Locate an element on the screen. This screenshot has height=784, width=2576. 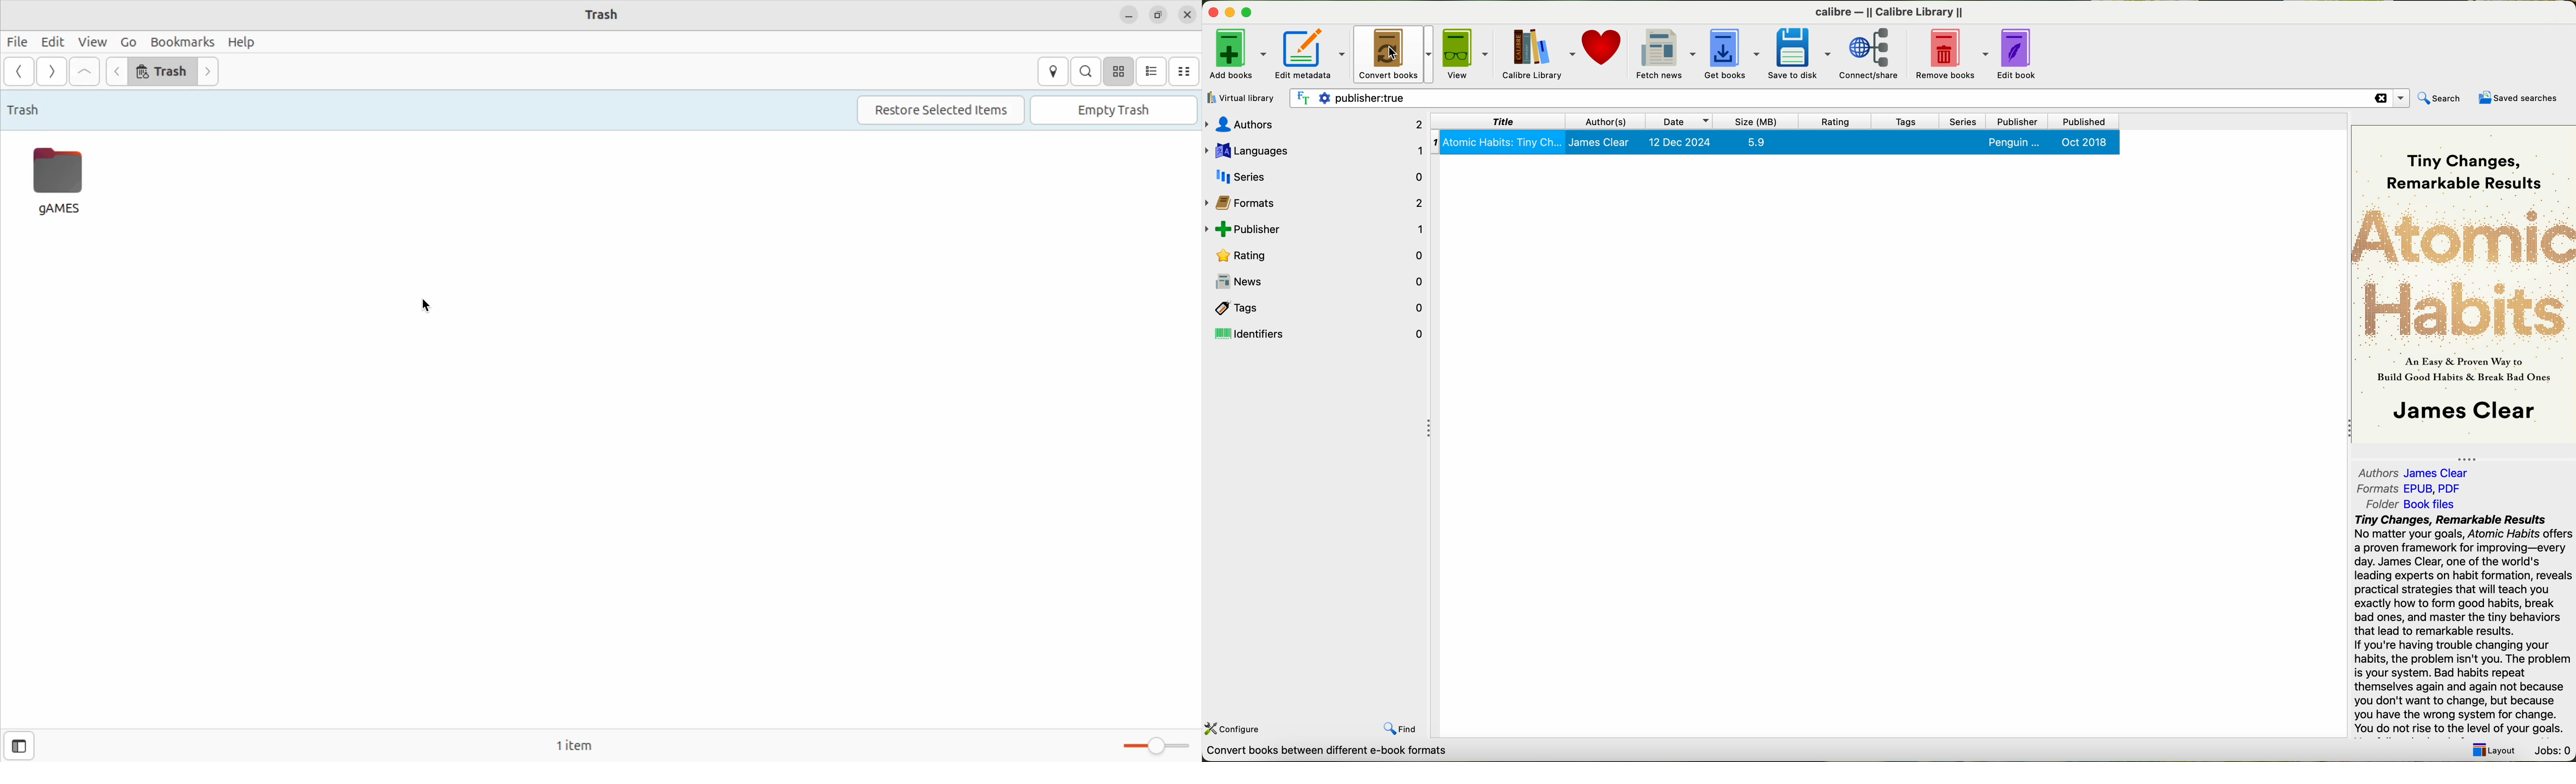
book cover preview is located at coordinates (2463, 283).